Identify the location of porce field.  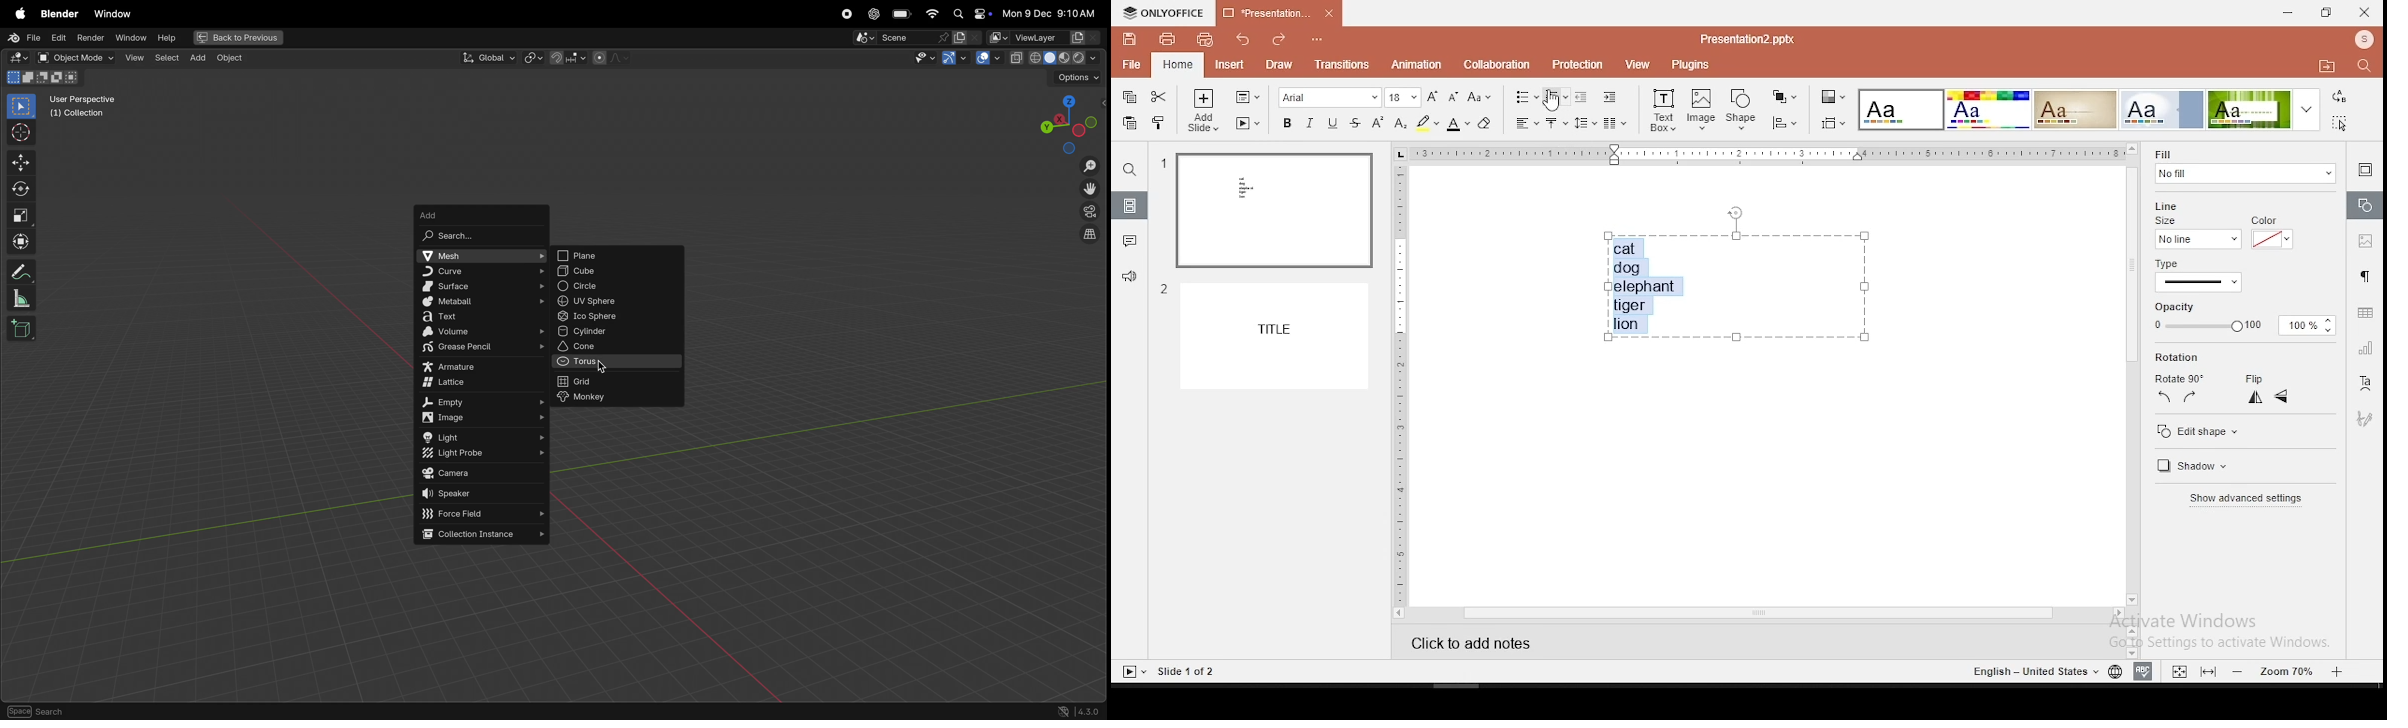
(484, 514).